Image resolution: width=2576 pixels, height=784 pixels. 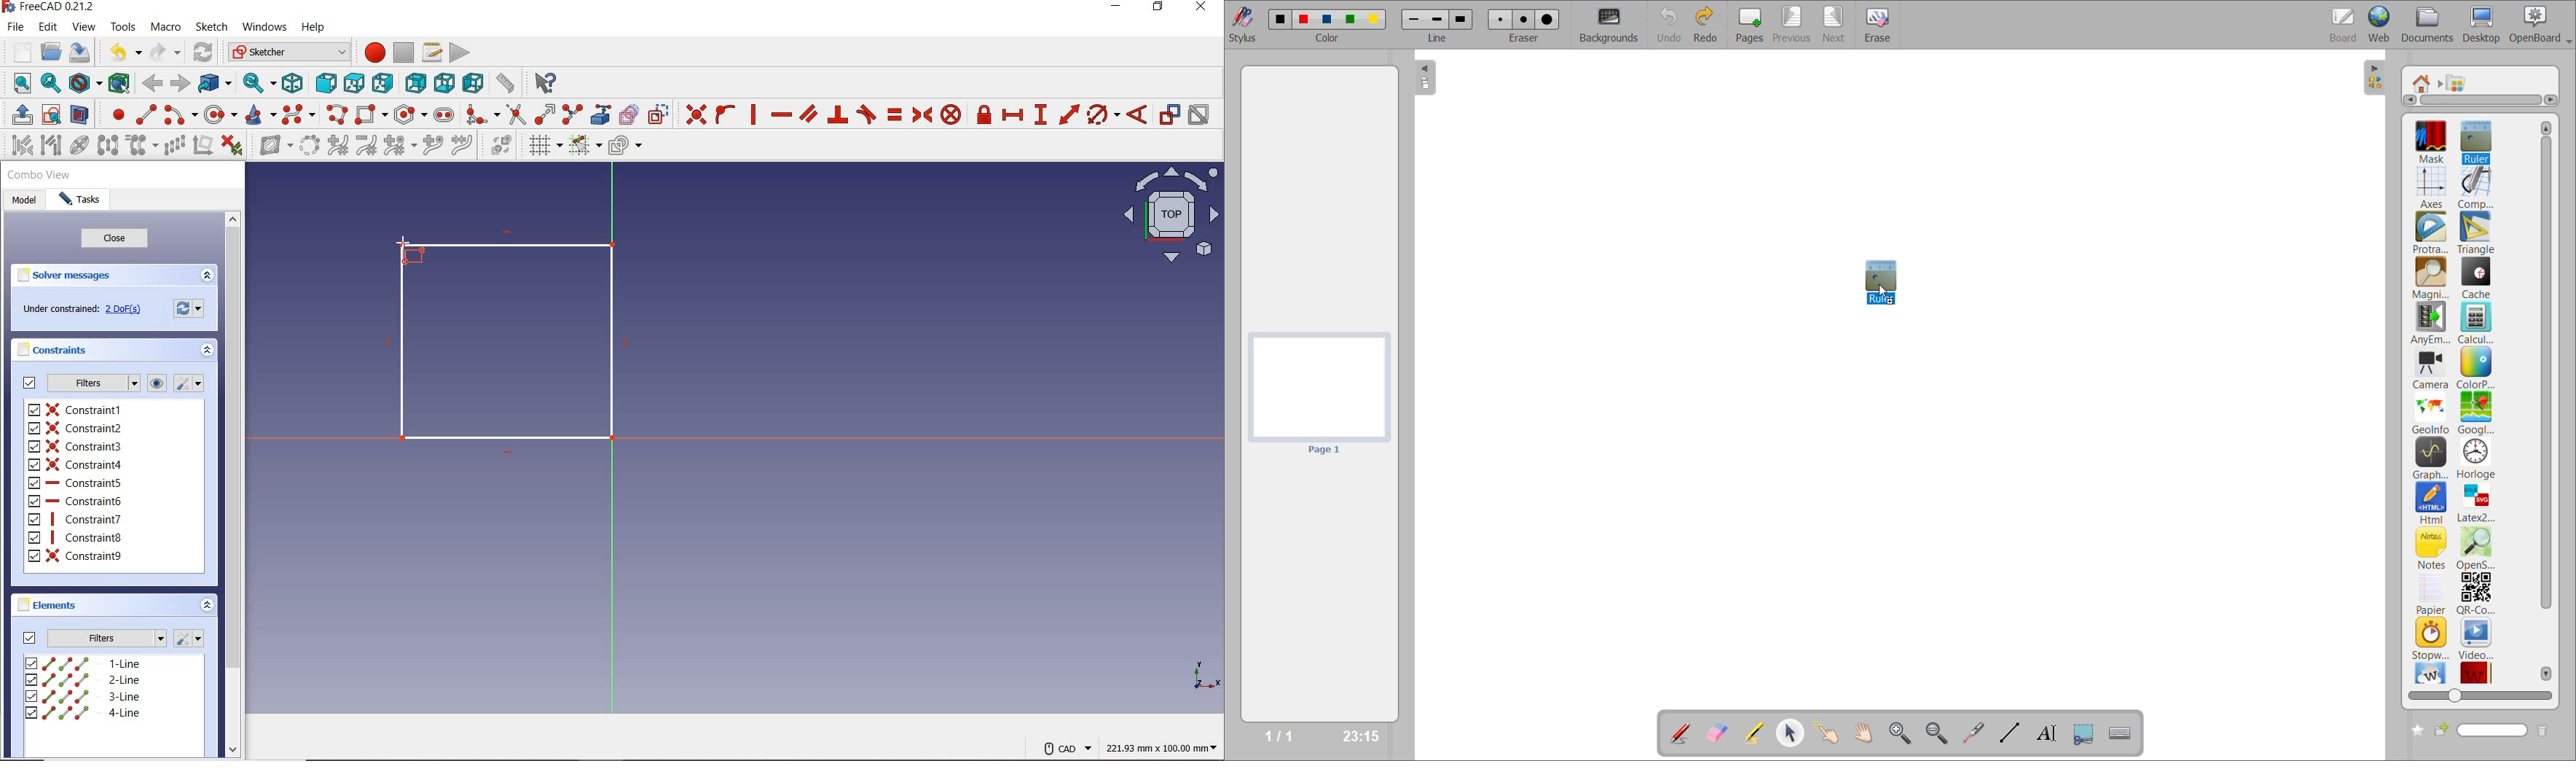 What do you see at coordinates (205, 351) in the screenshot?
I see `expand` at bounding box center [205, 351].